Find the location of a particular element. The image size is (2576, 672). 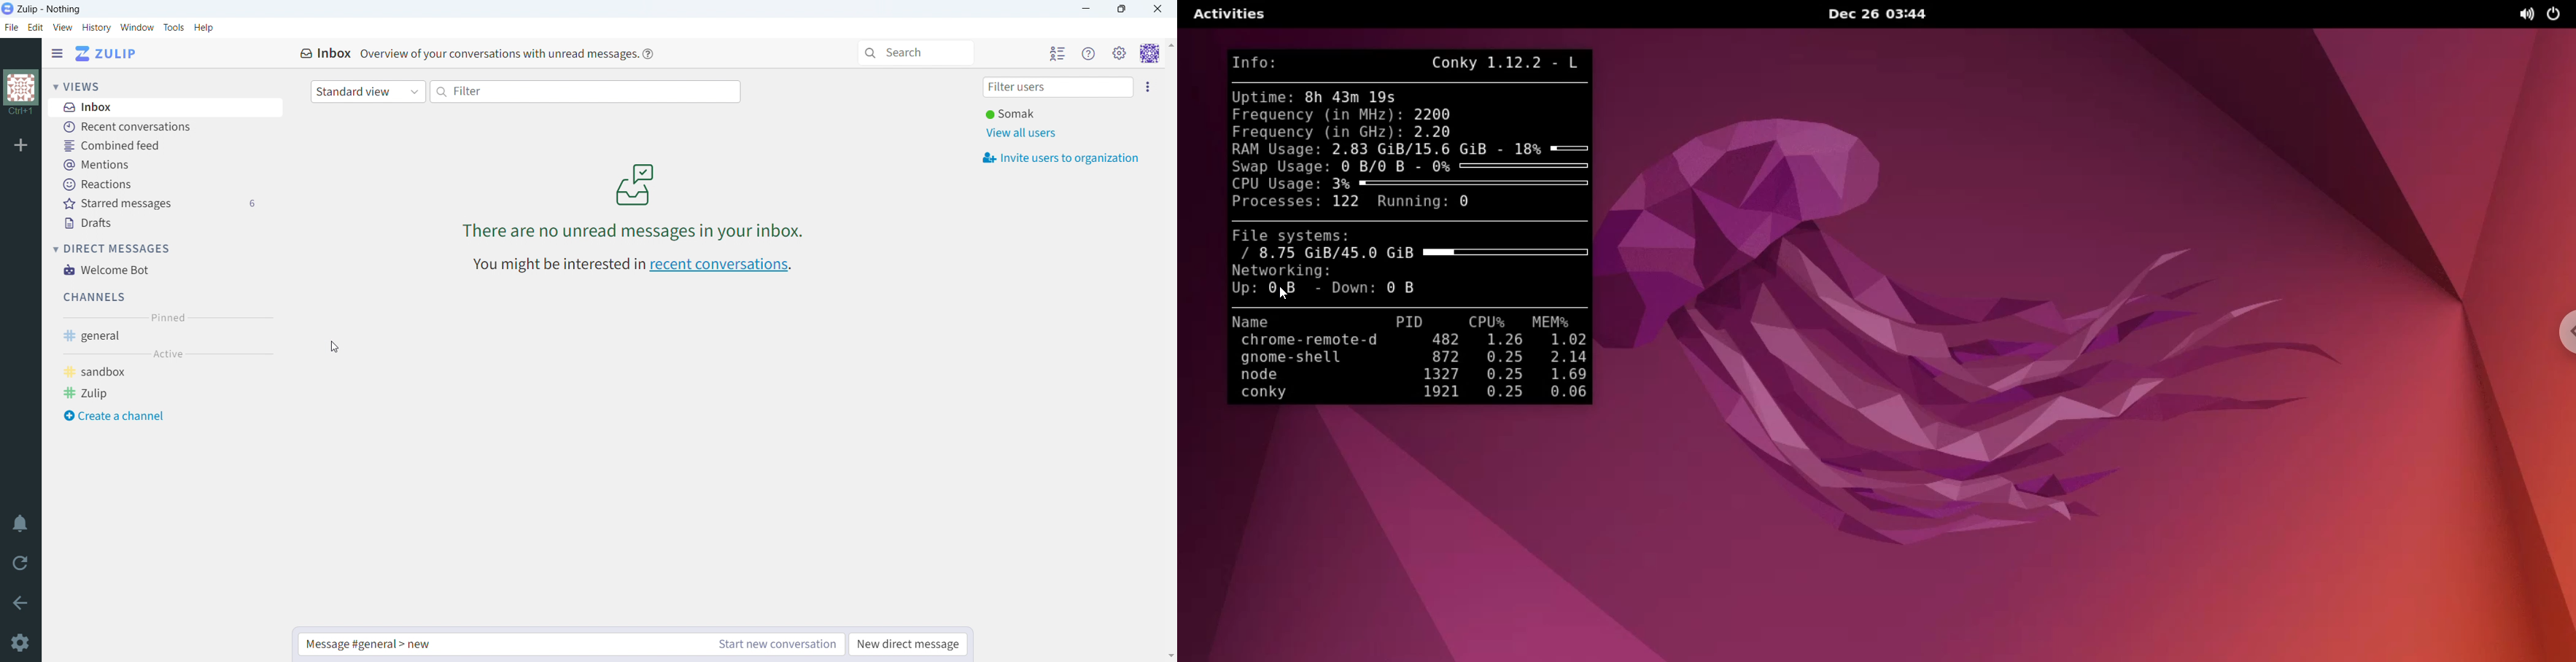

help is located at coordinates (204, 28).